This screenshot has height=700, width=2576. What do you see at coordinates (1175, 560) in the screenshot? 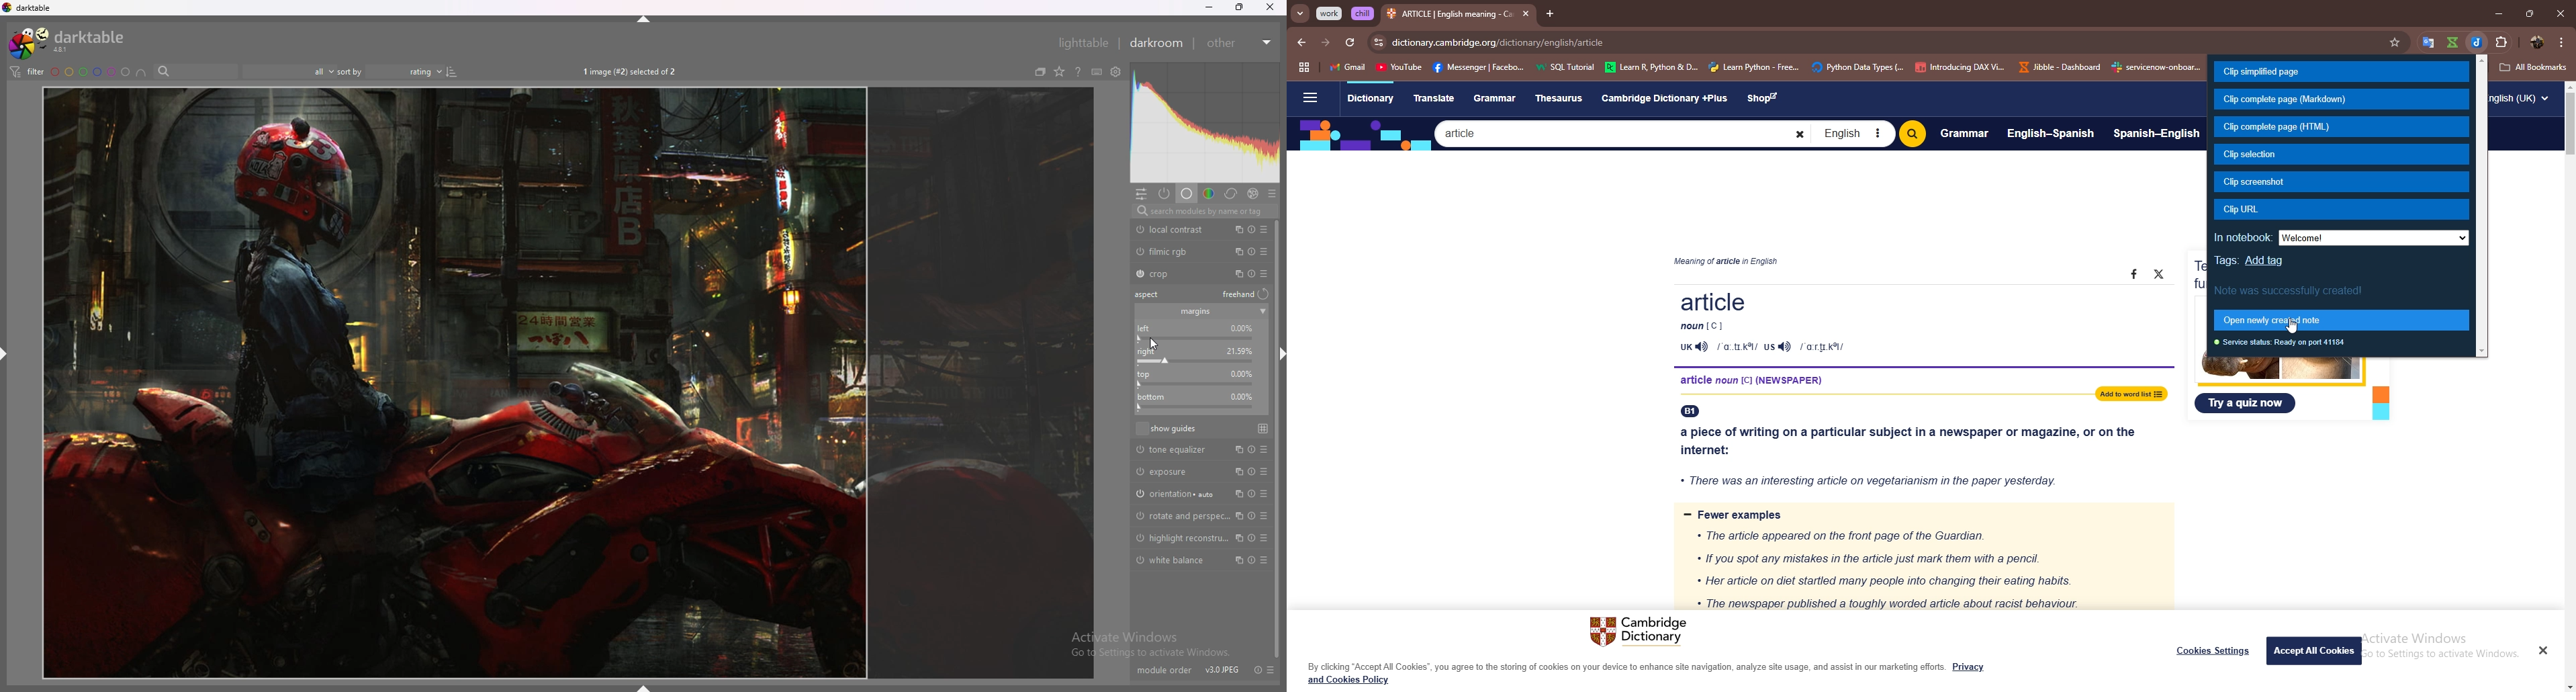
I see `white balance` at bounding box center [1175, 560].